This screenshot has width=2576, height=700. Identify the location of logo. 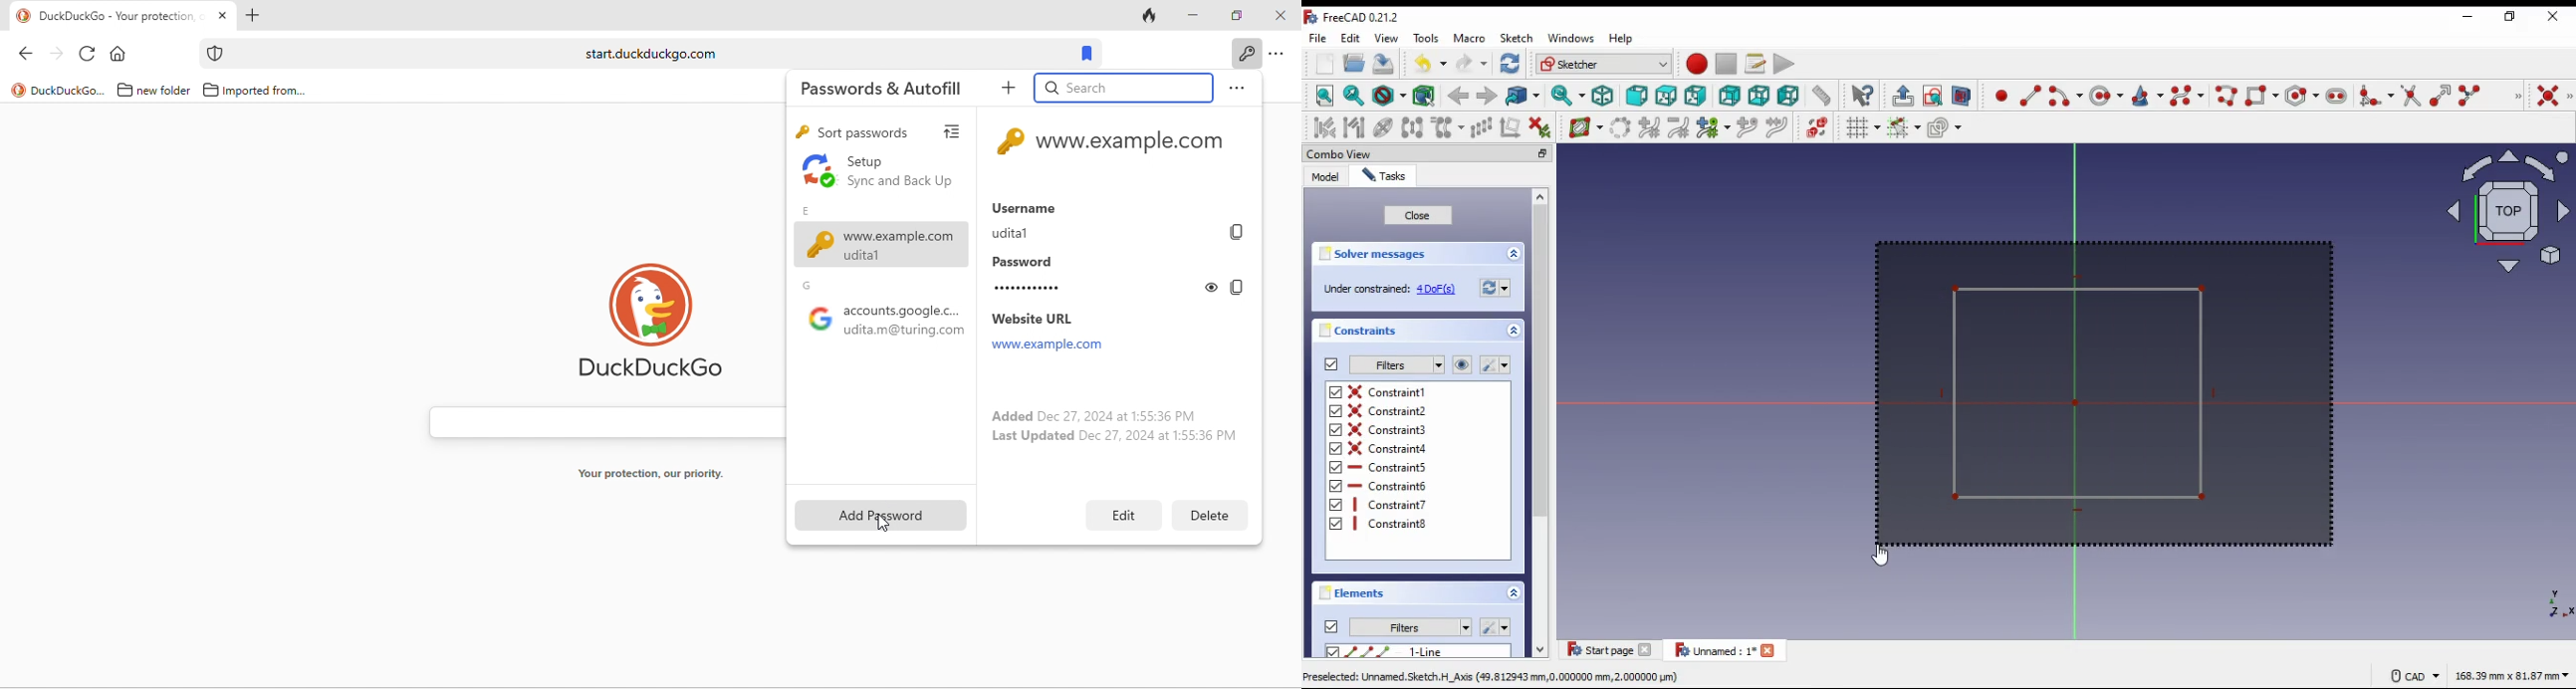
(18, 90).